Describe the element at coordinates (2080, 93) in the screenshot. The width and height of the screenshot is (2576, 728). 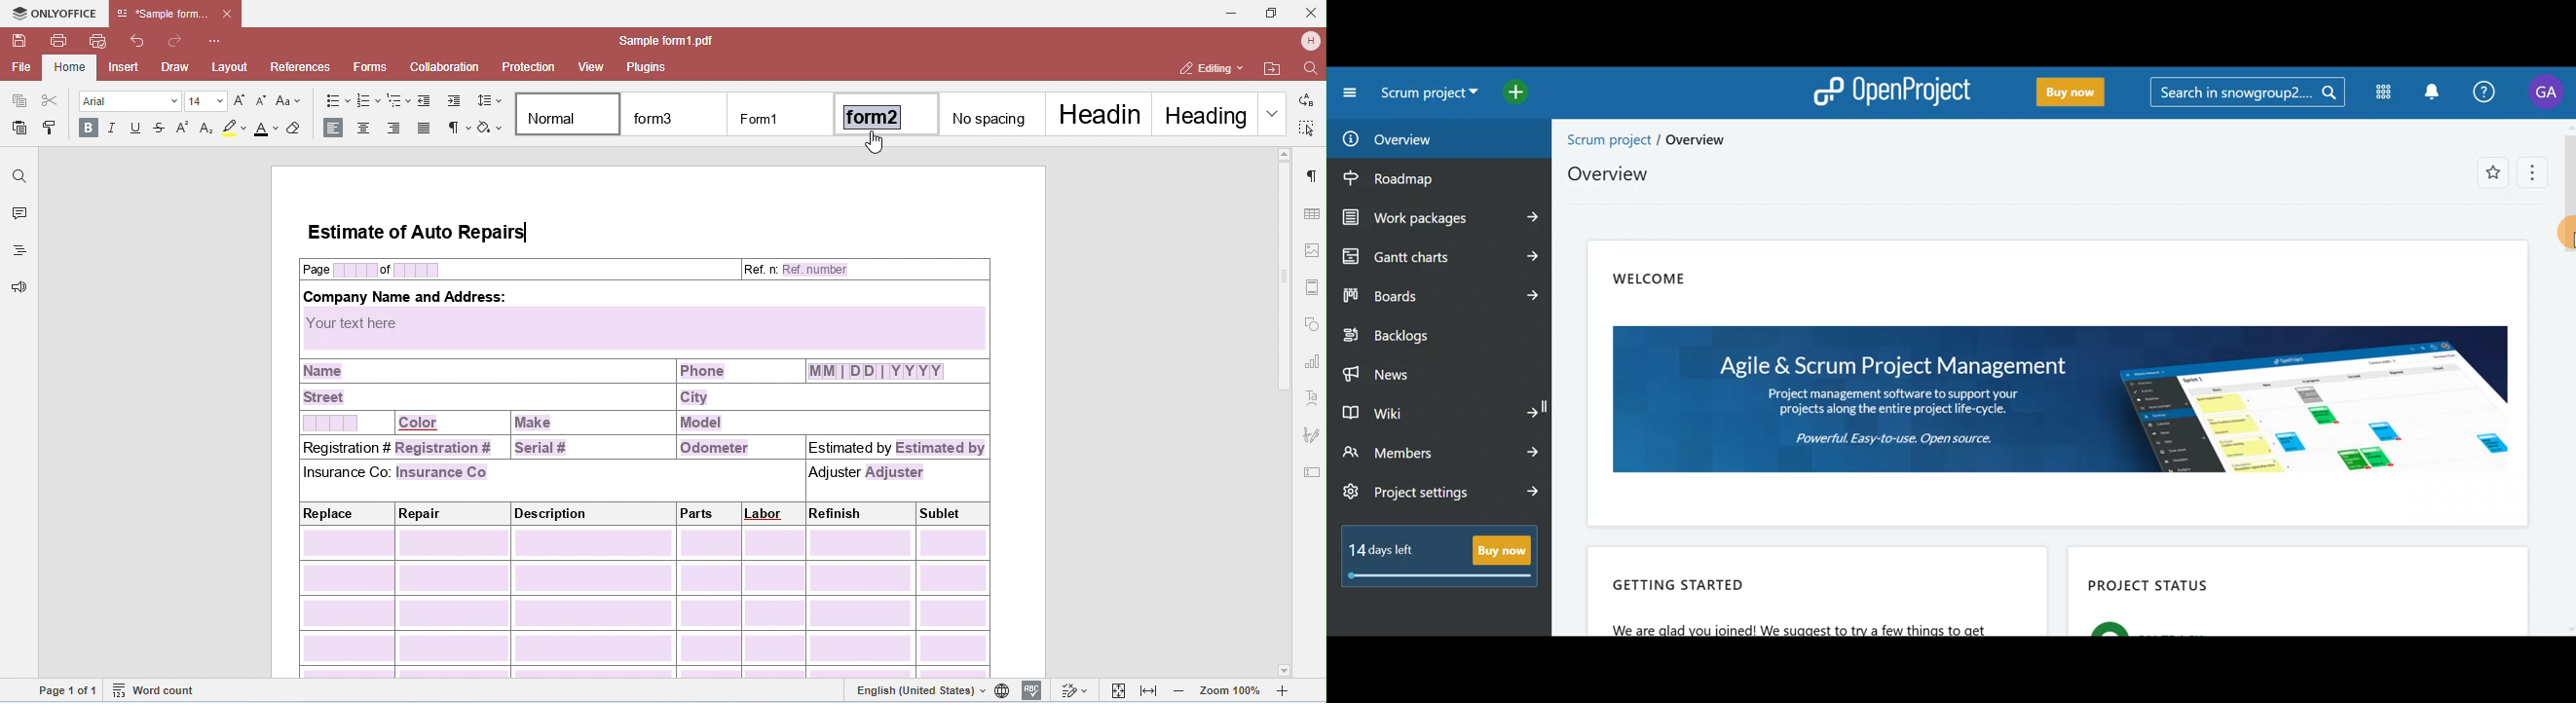
I see `Buy now` at that location.